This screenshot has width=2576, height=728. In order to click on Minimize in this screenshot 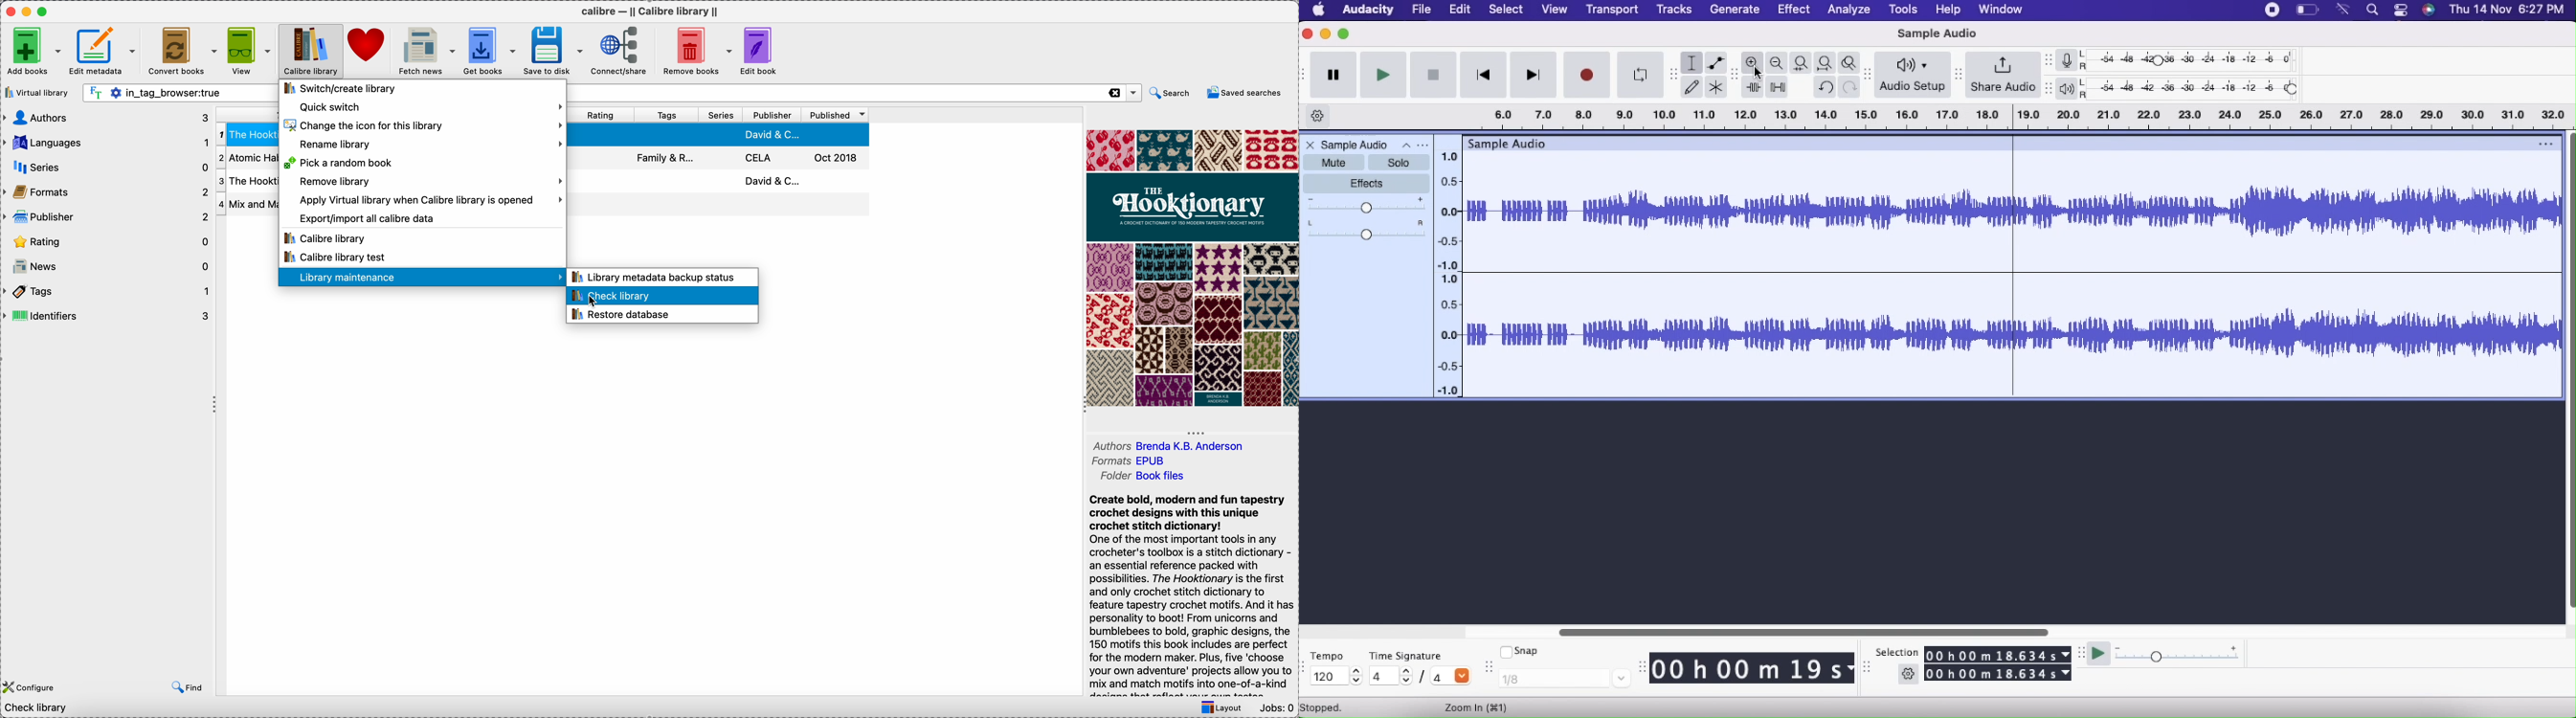, I will do `click(1327, 35)`.